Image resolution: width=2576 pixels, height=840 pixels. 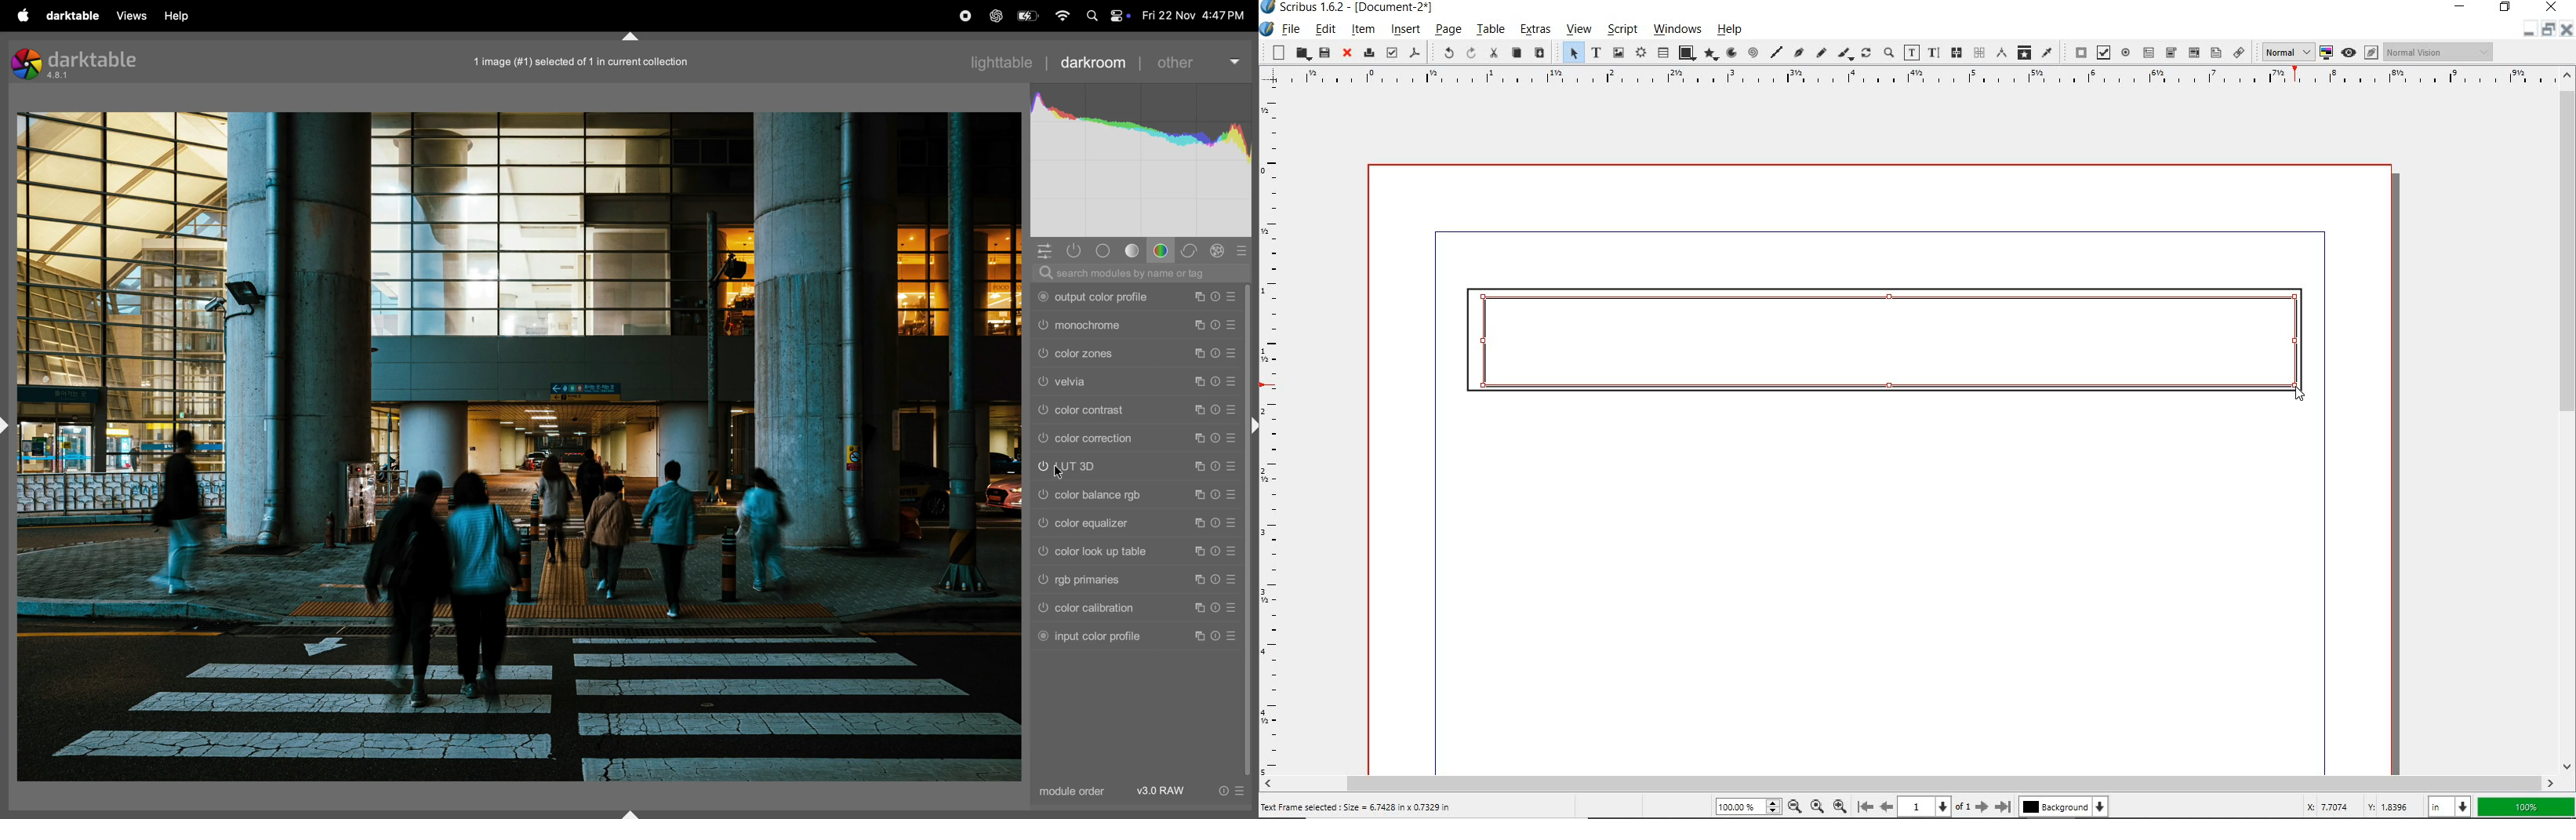 I want to click on presets, so click(x=1244, y=251).